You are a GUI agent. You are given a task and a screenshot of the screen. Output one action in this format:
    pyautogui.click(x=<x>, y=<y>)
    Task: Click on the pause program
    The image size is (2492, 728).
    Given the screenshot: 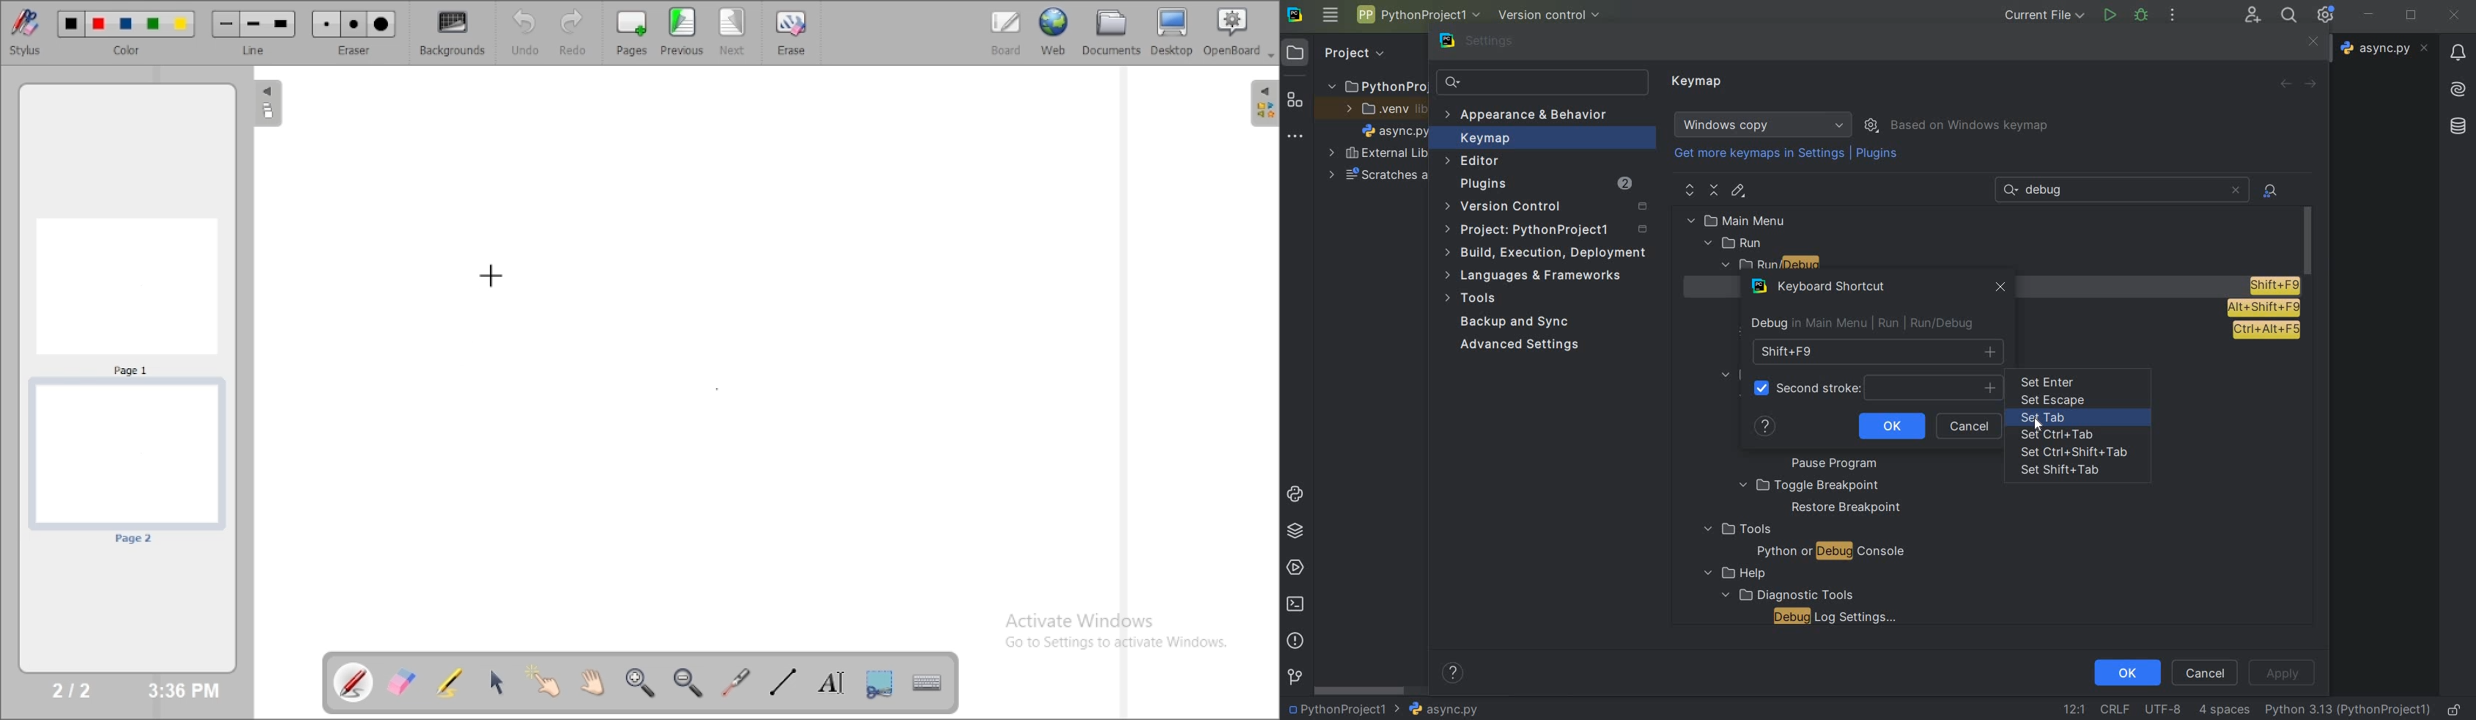 What is the action you would take?
    pyautogui.click(x=1829, y=464)
    